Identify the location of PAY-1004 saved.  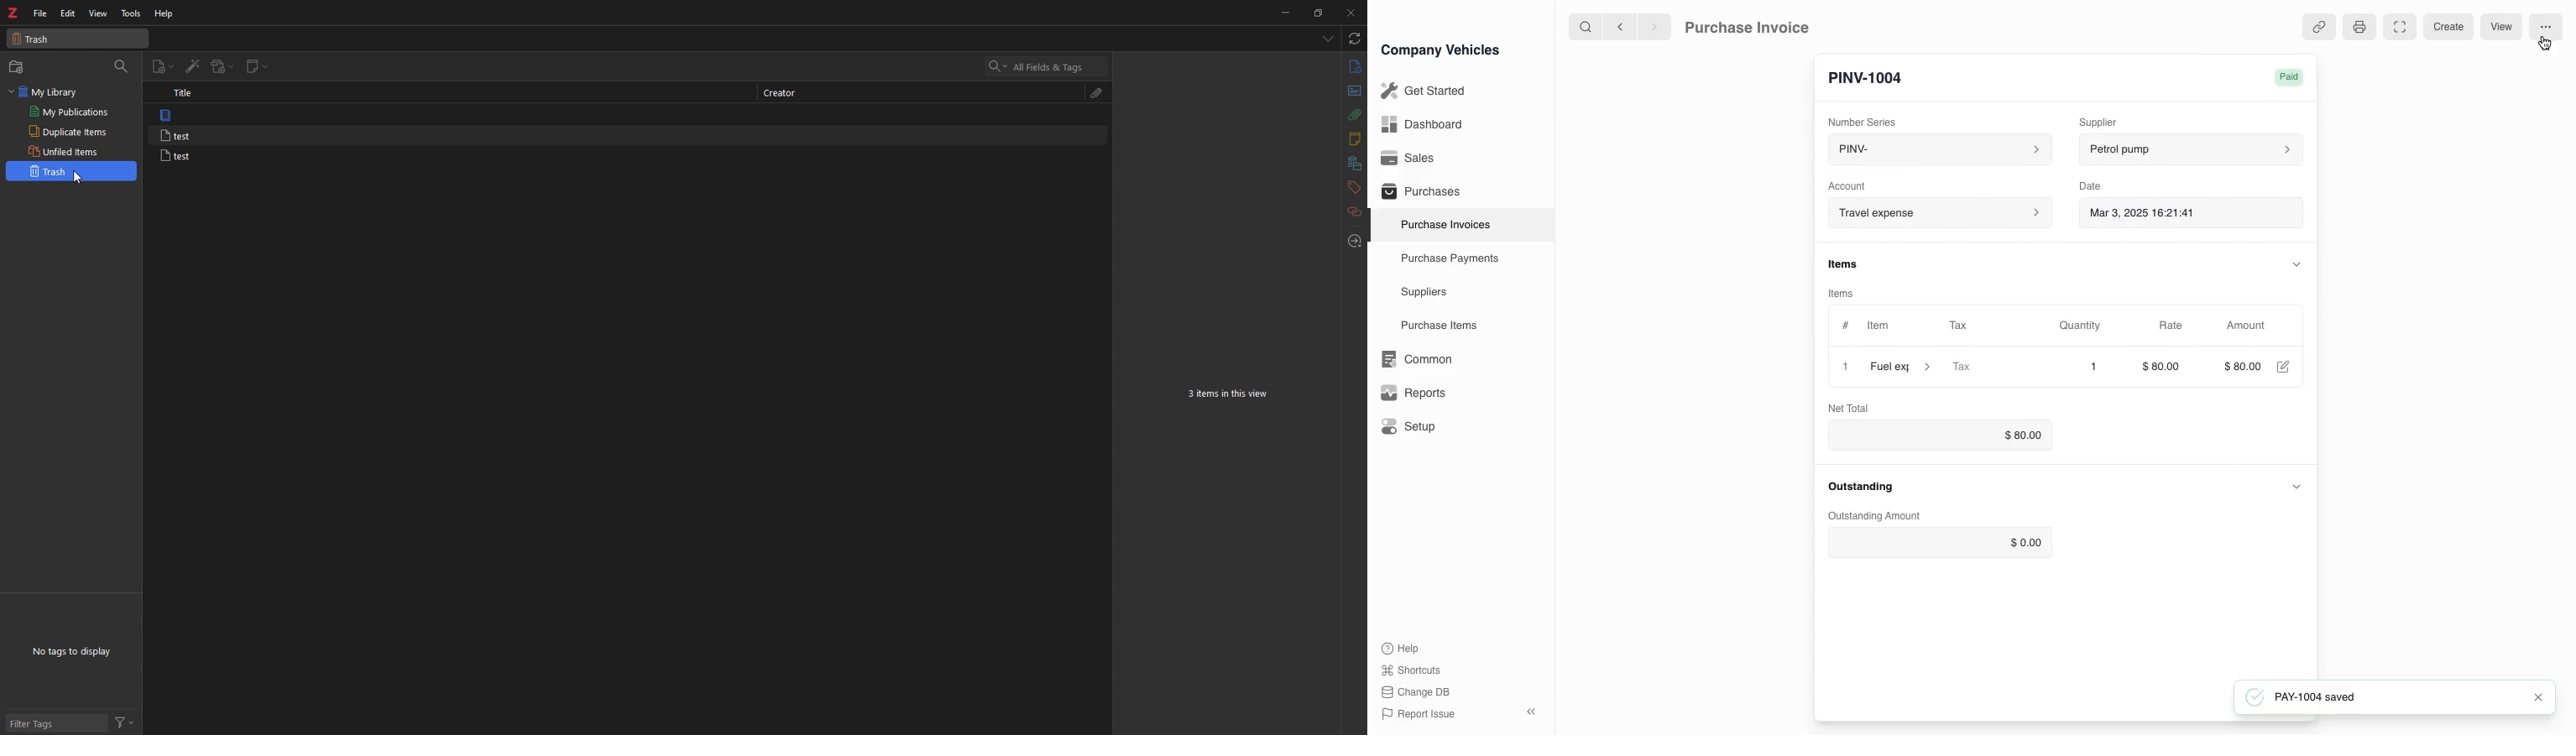
(2398, 697).